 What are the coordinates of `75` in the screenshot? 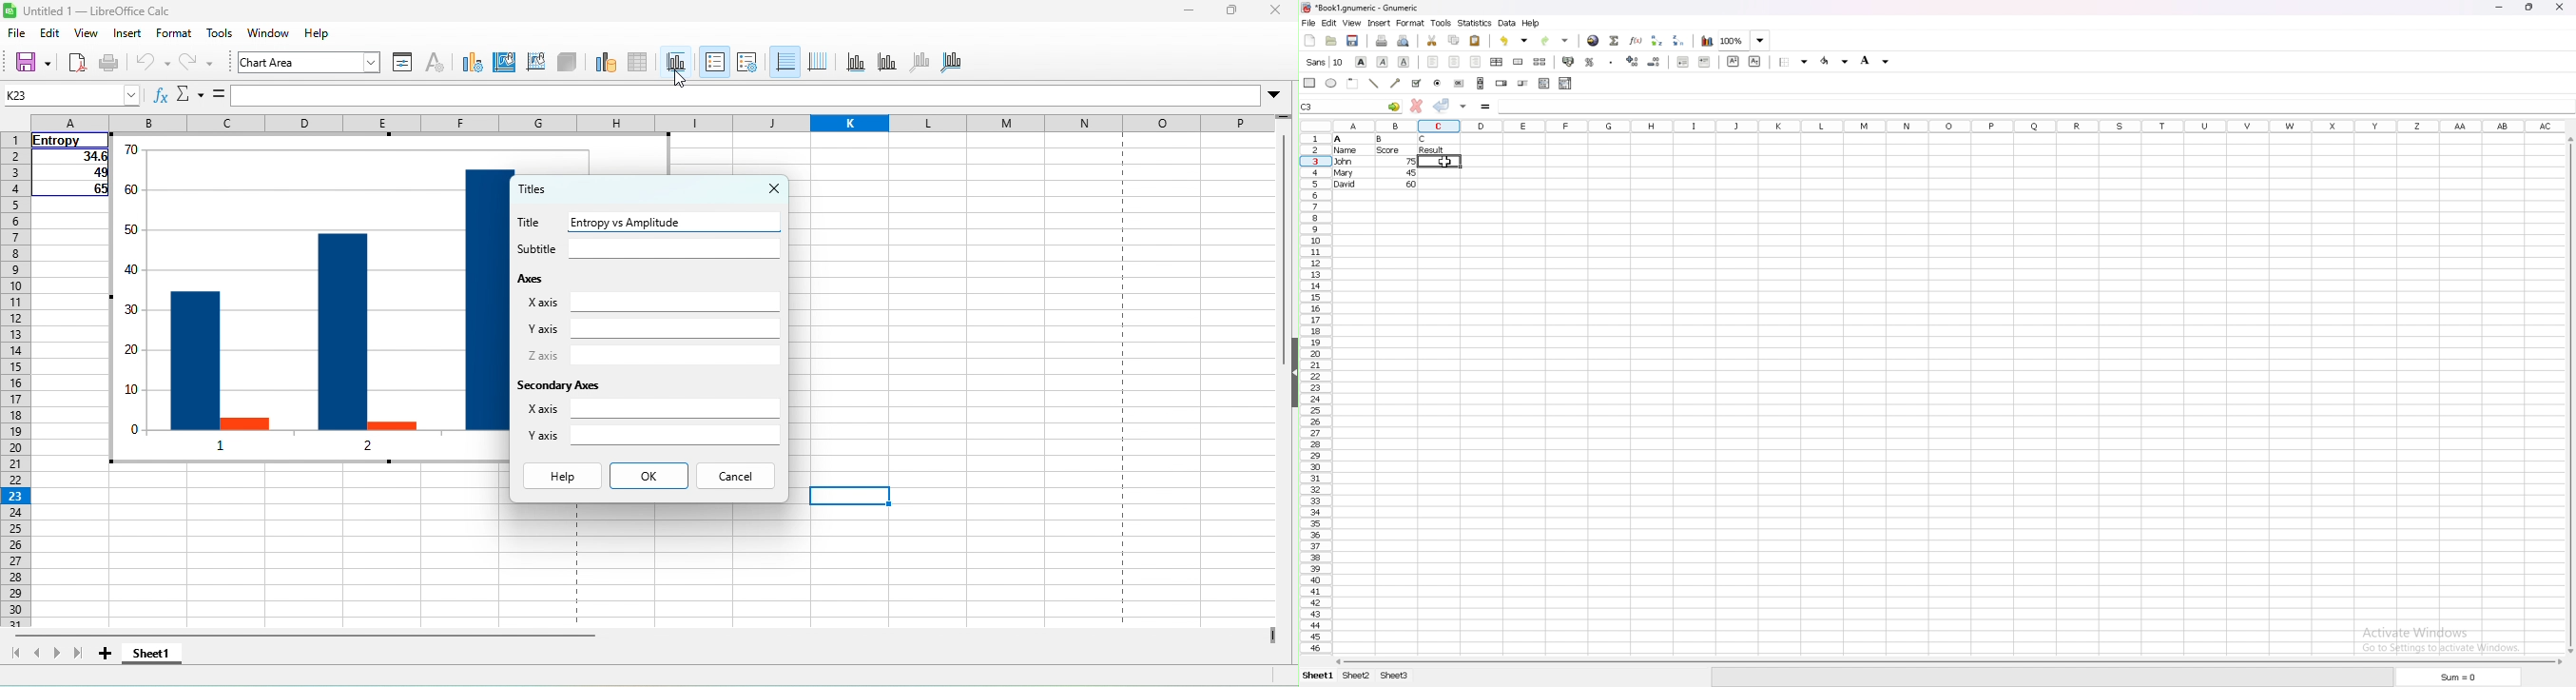 It's located at (1412, 161).